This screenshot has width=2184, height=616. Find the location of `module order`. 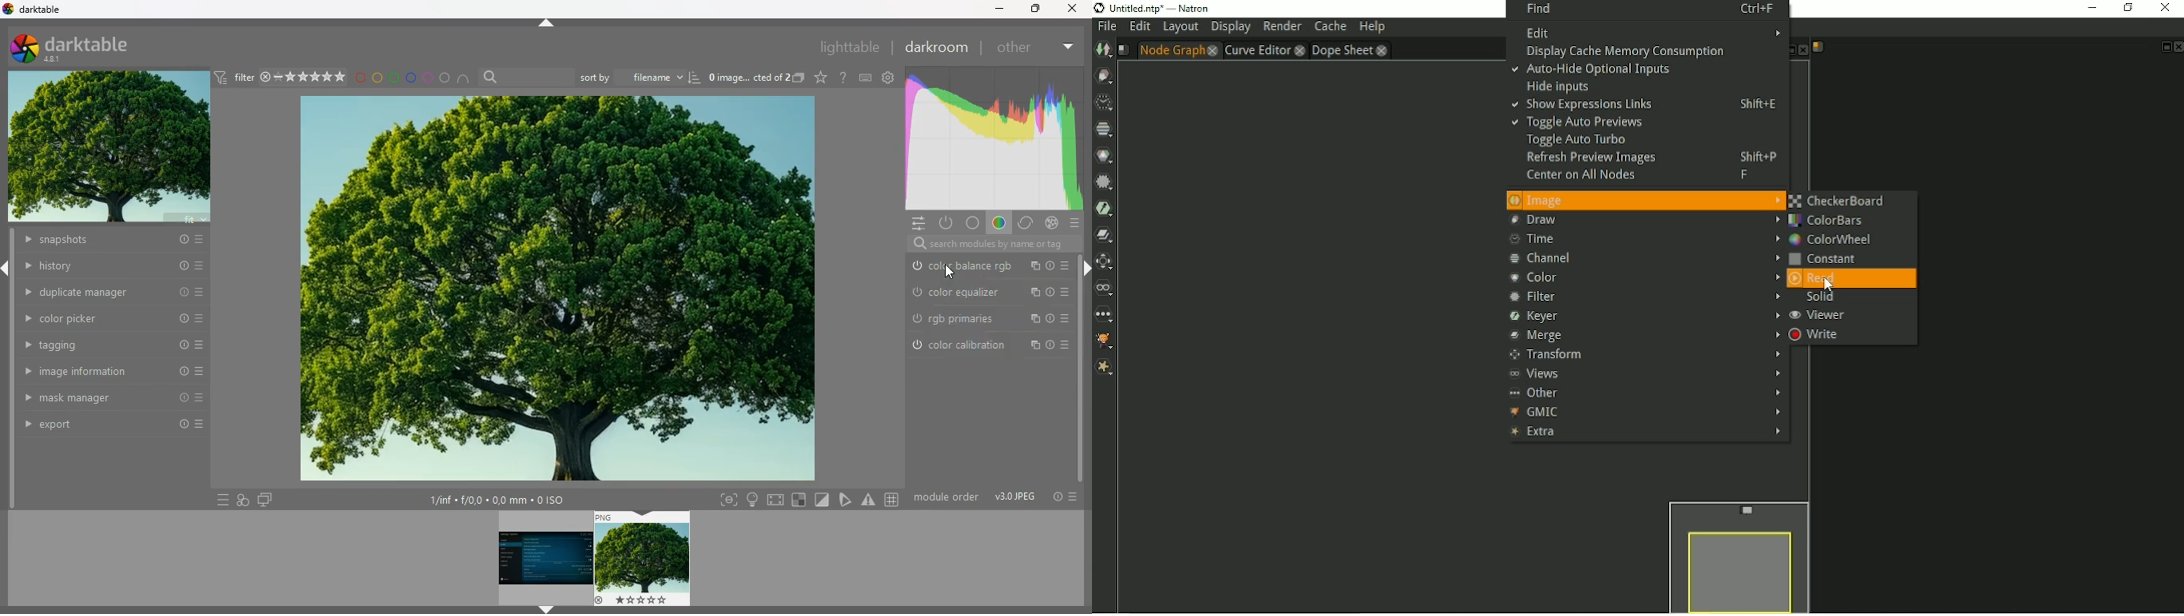

module order is located at coordinates (995, 496).